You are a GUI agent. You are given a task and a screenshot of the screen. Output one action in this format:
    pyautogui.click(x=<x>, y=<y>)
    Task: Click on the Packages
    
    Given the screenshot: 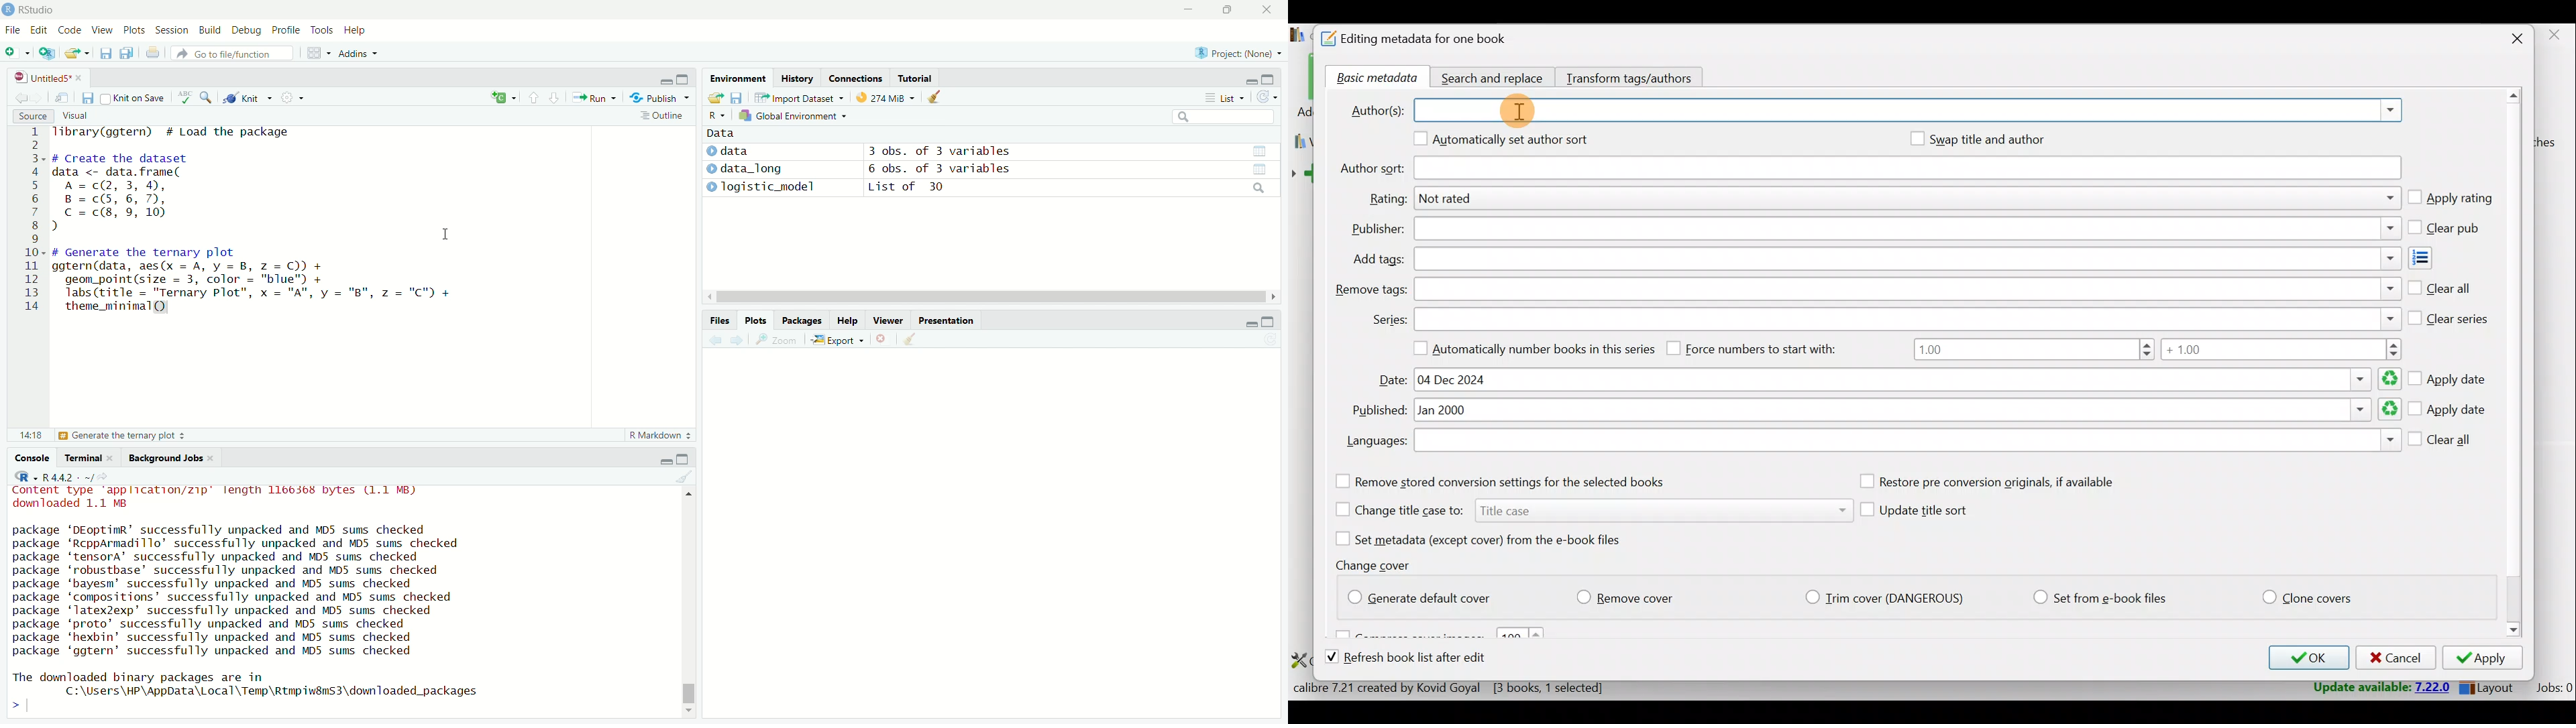 What is the action you would take?
    pyautogui.click(x=800, y=319)
    